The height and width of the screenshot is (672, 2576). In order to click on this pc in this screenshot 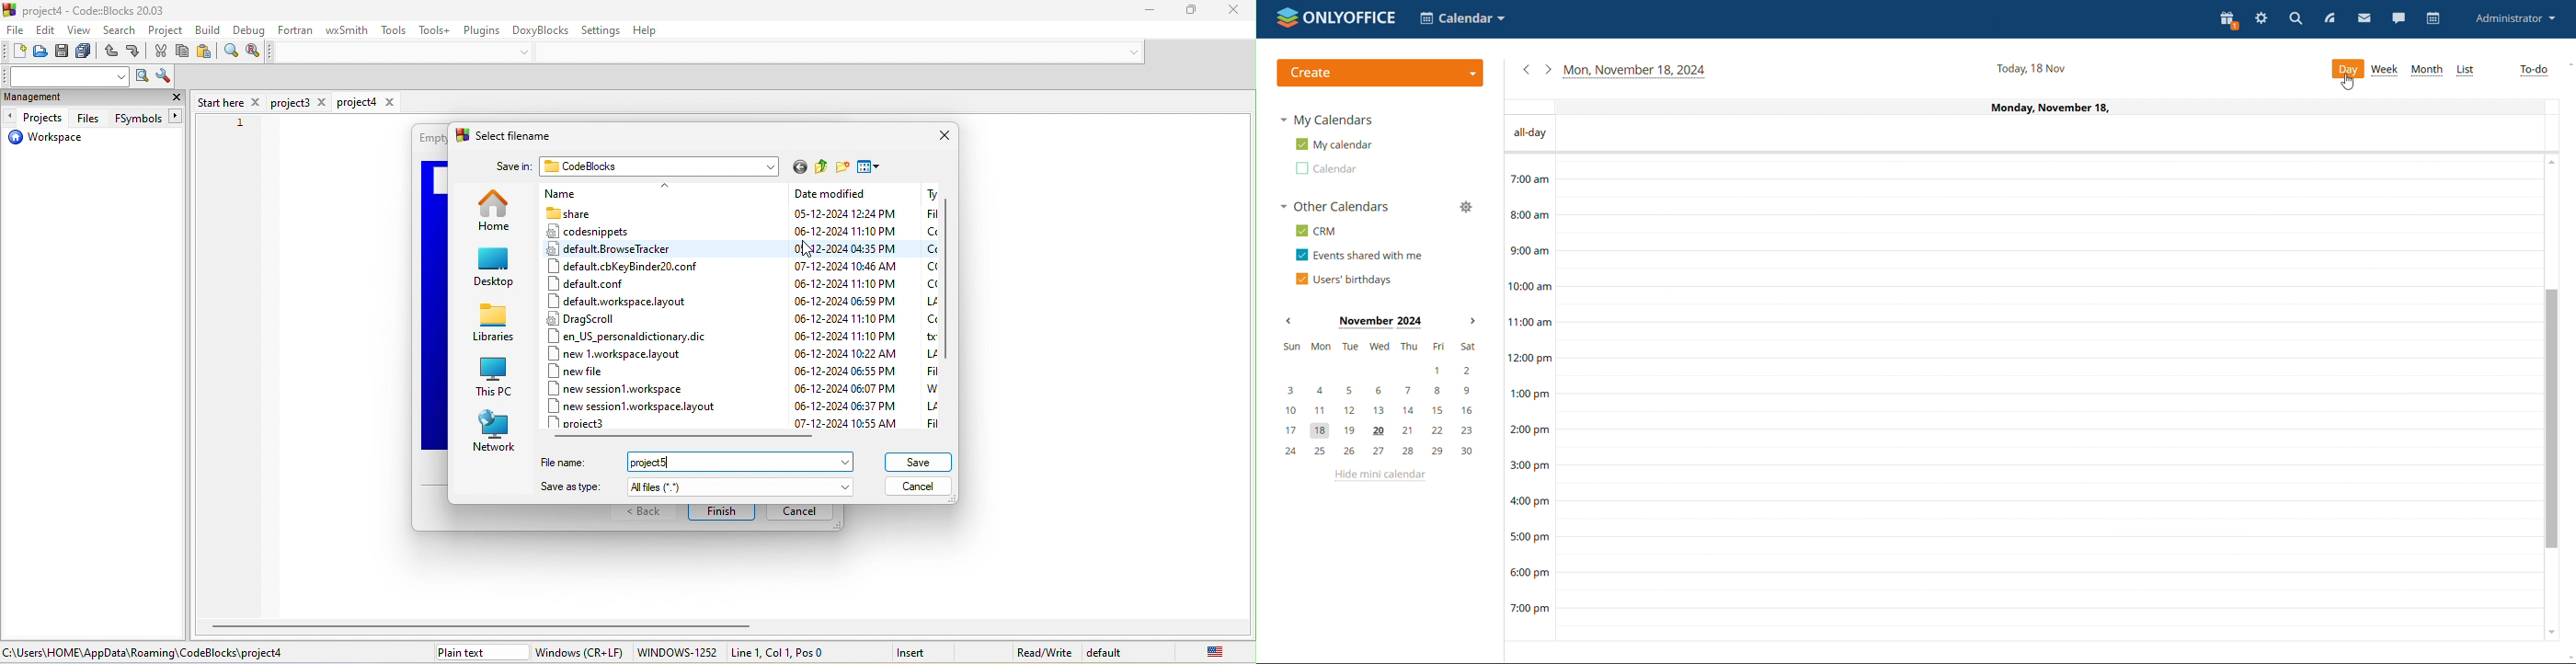, I will do `click(495, 378)`.